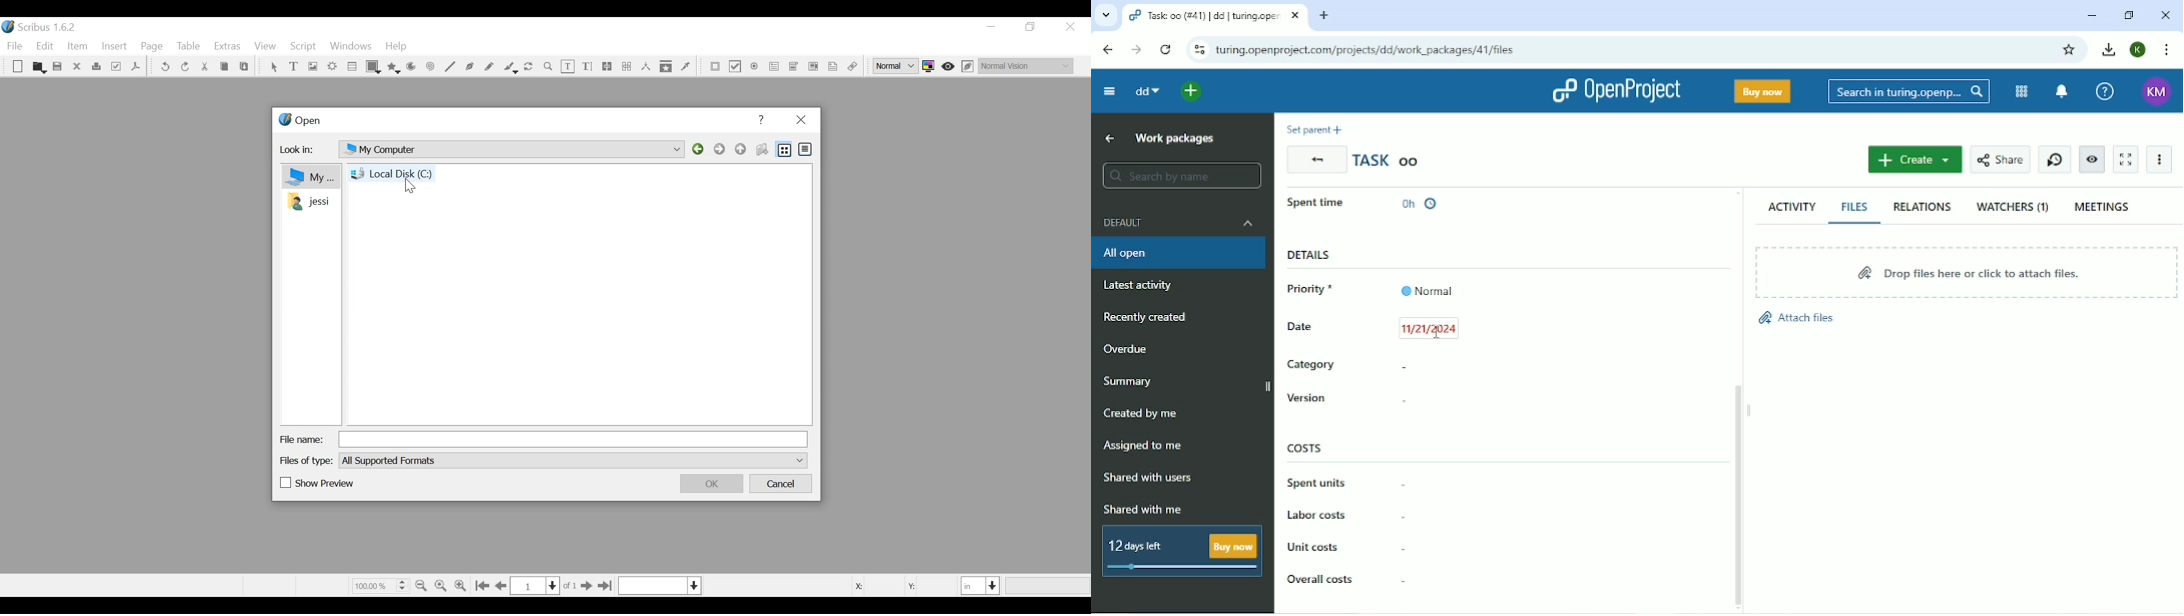 This screenshot has width=2184, height=616. What do you see at coordinates (584, 587) in the screenshot?
I see `Go to next Page` at bounding box center [584, 587].